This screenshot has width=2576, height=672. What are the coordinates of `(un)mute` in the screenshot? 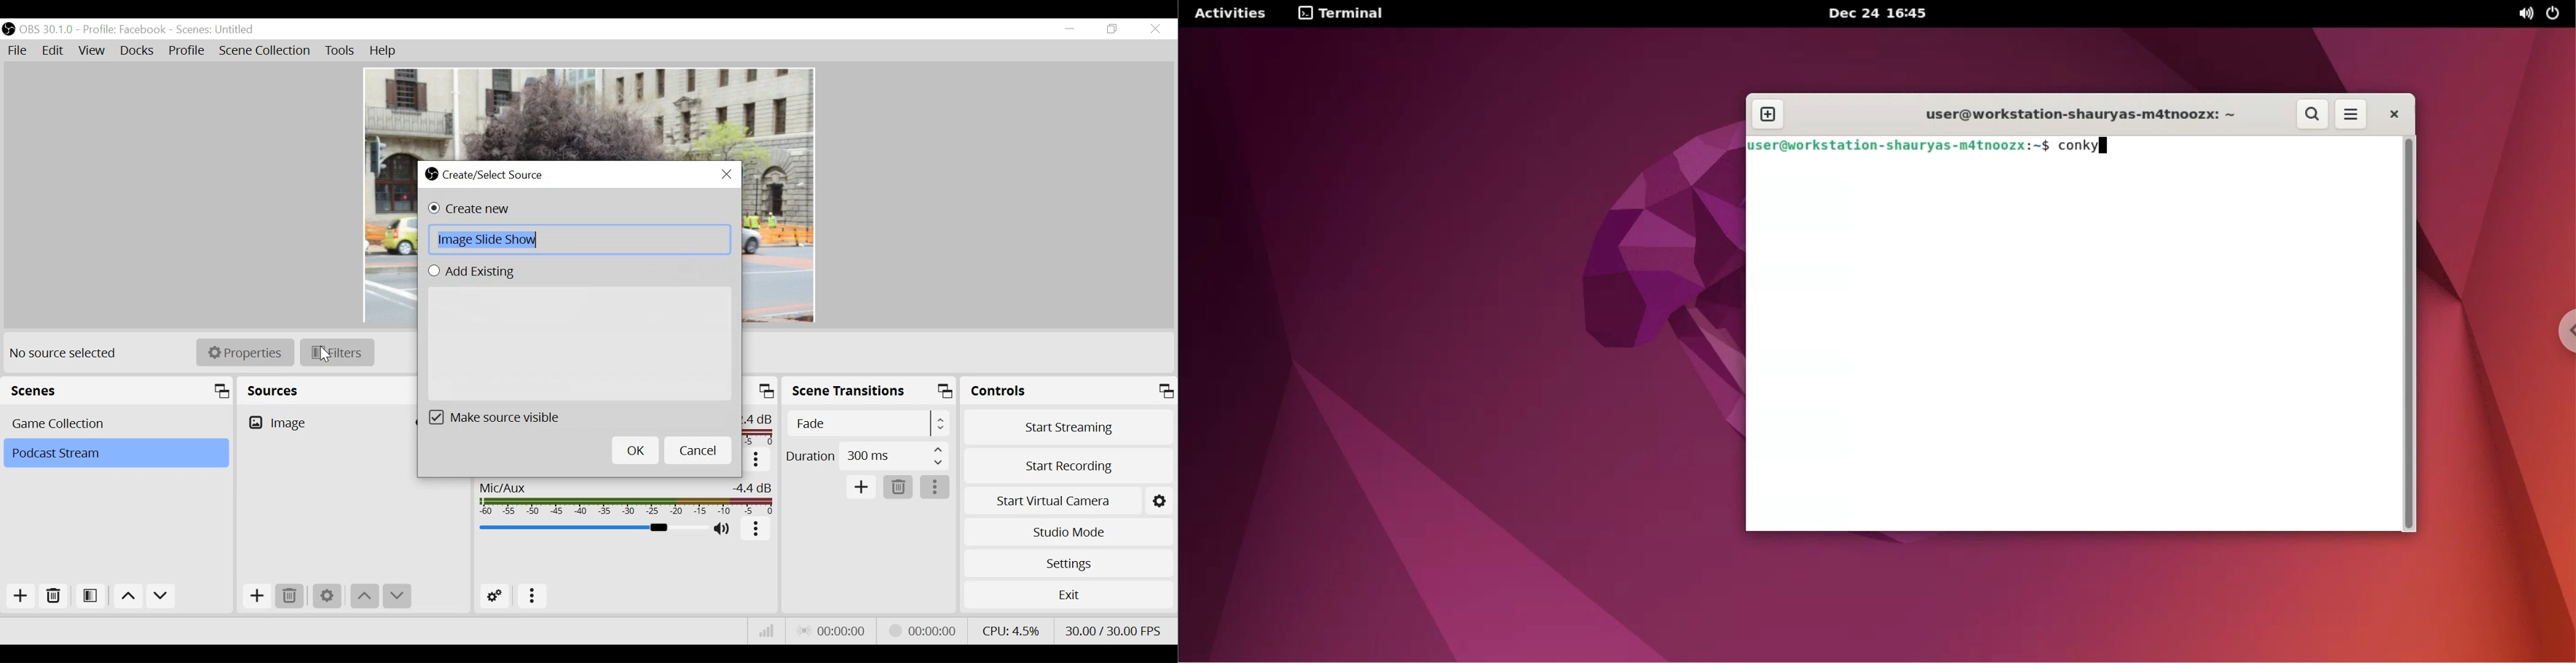 It's located at (724, 530).